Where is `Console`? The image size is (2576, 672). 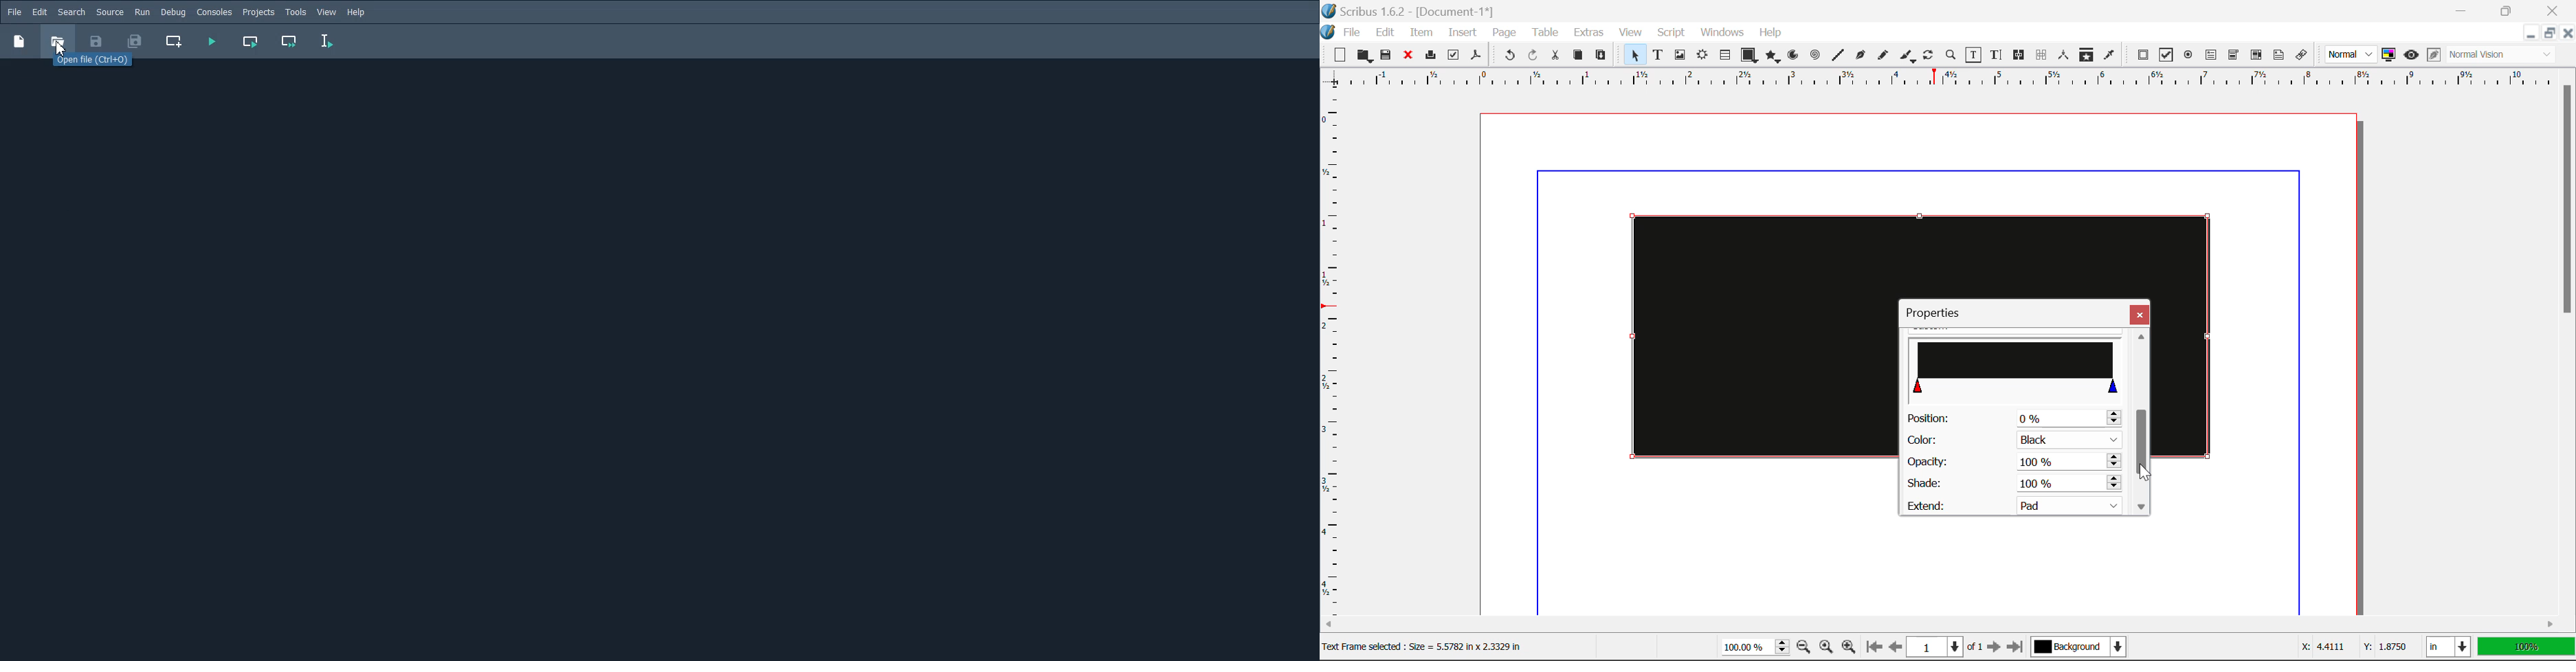 Console is located at coordinates (214, 12).